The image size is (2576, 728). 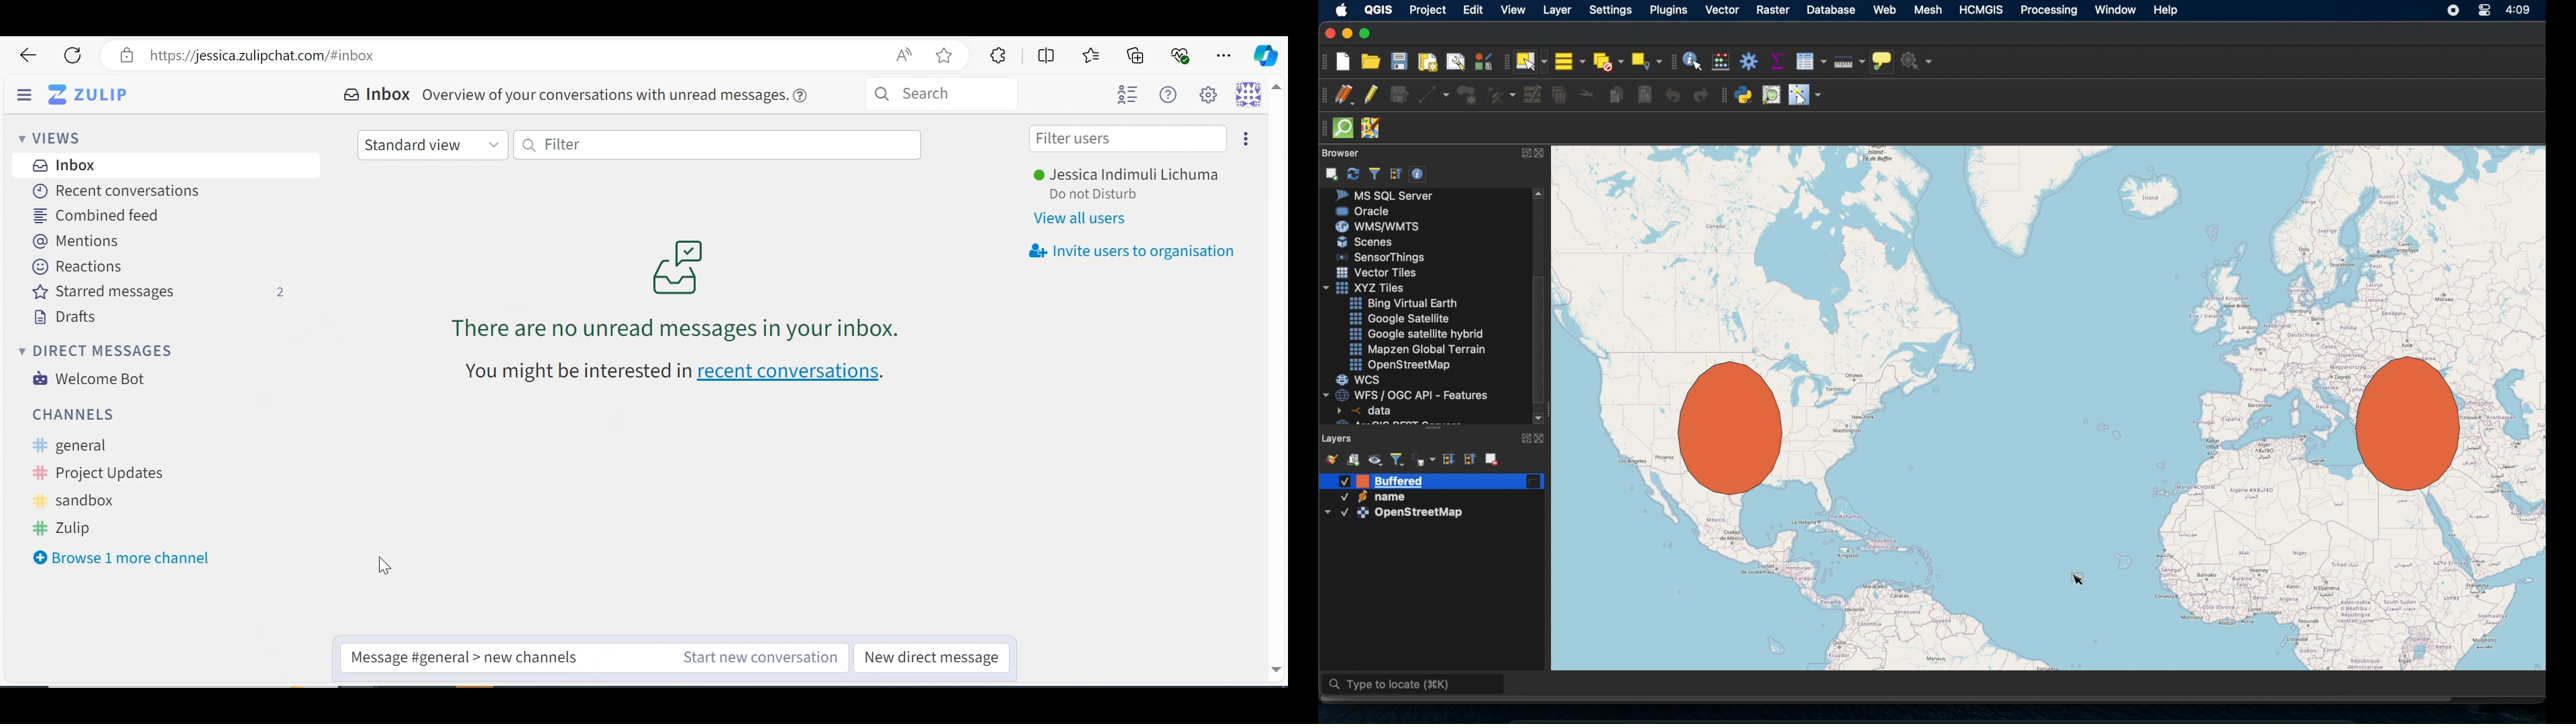 I want to click on Help menu, so click(x=1172, y=95).